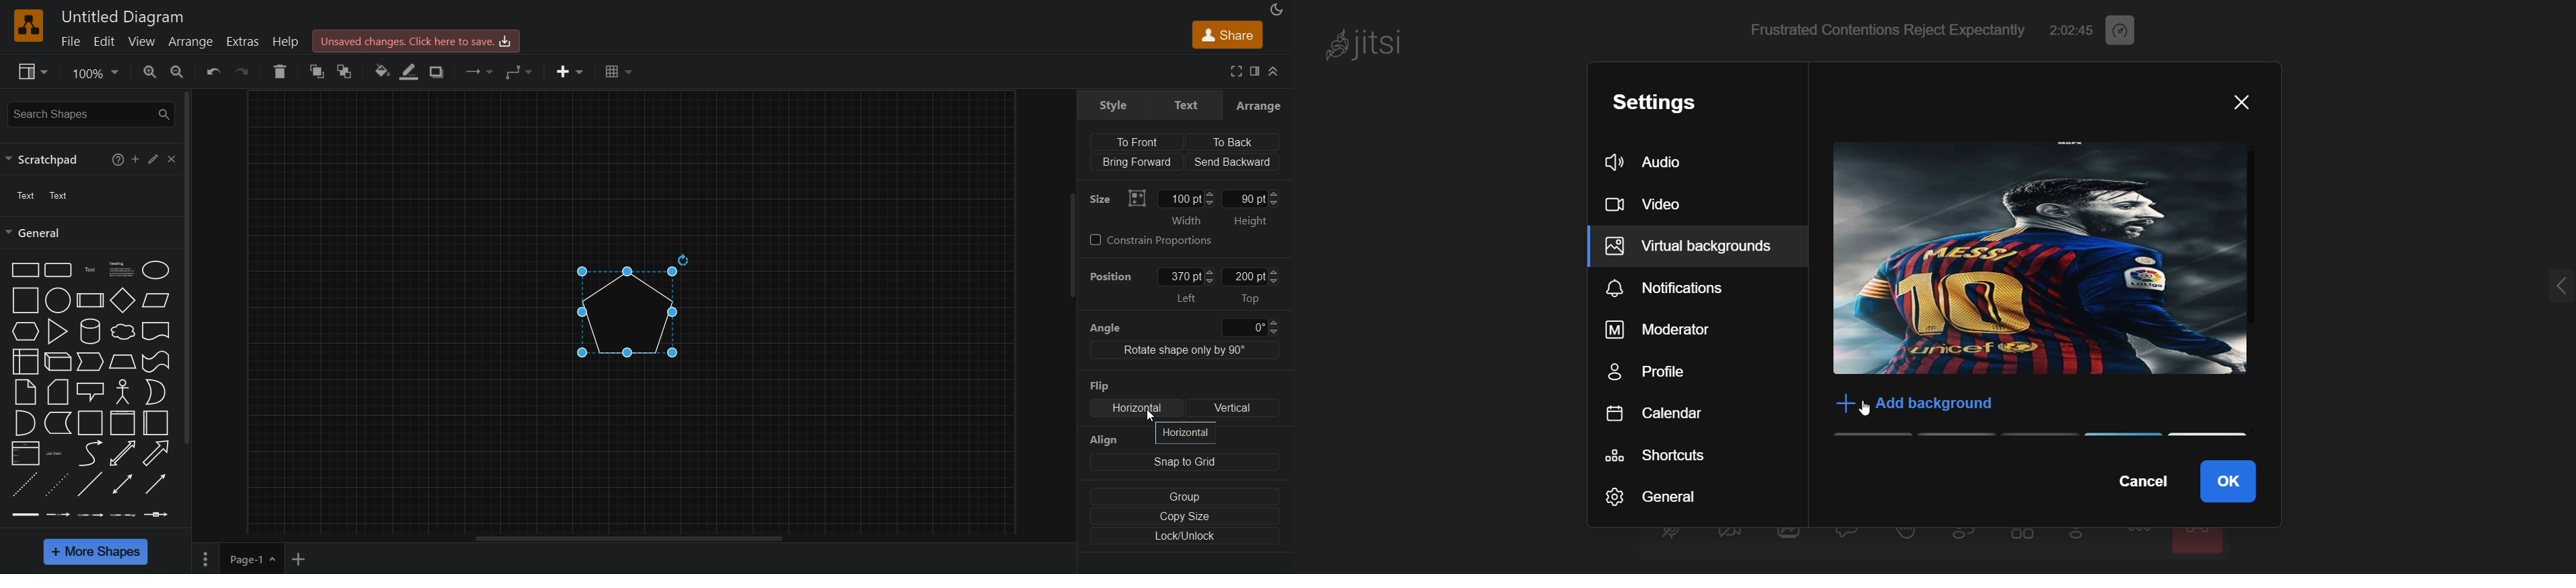 This screenshot has width=2576, height=588. What do you see at coordinates (243, 74) in the screenshot?
I see `redo` at bounding box center [243, 74].